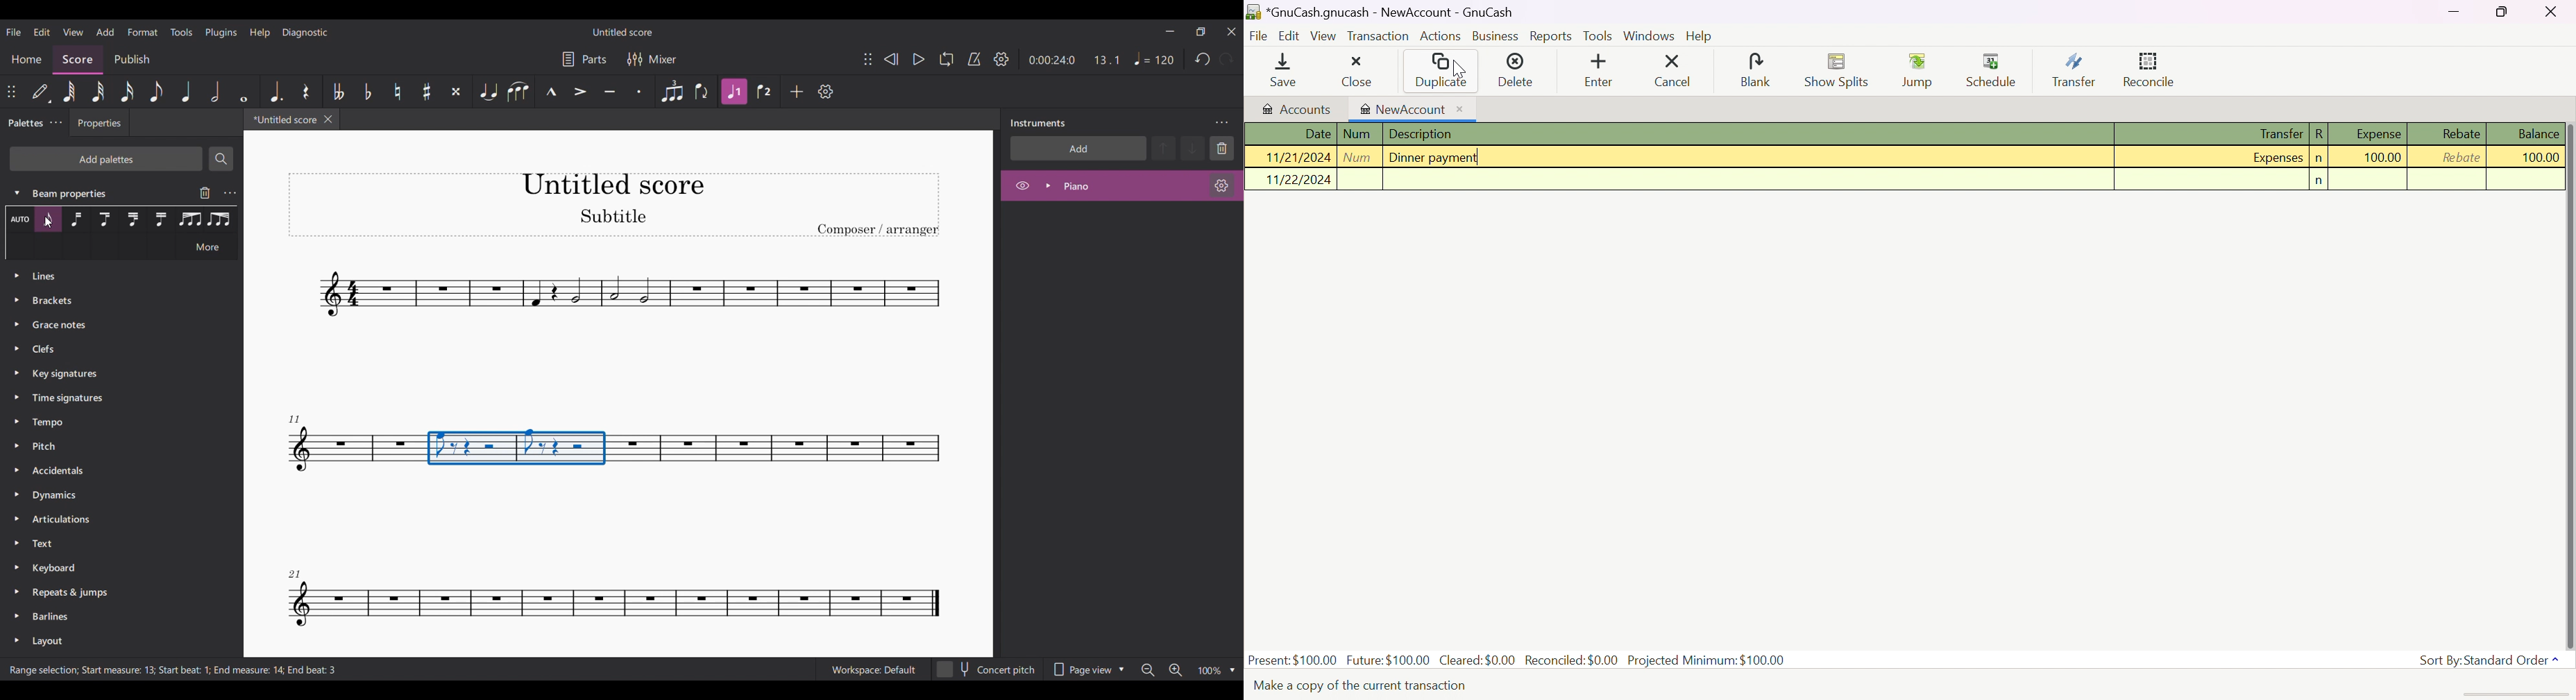 The width and height of the screenshot is (2576, 700). What do you see at coordinates (106, 32) in the screenshot?
I see `Add menu` at bounding box center [106, 32].